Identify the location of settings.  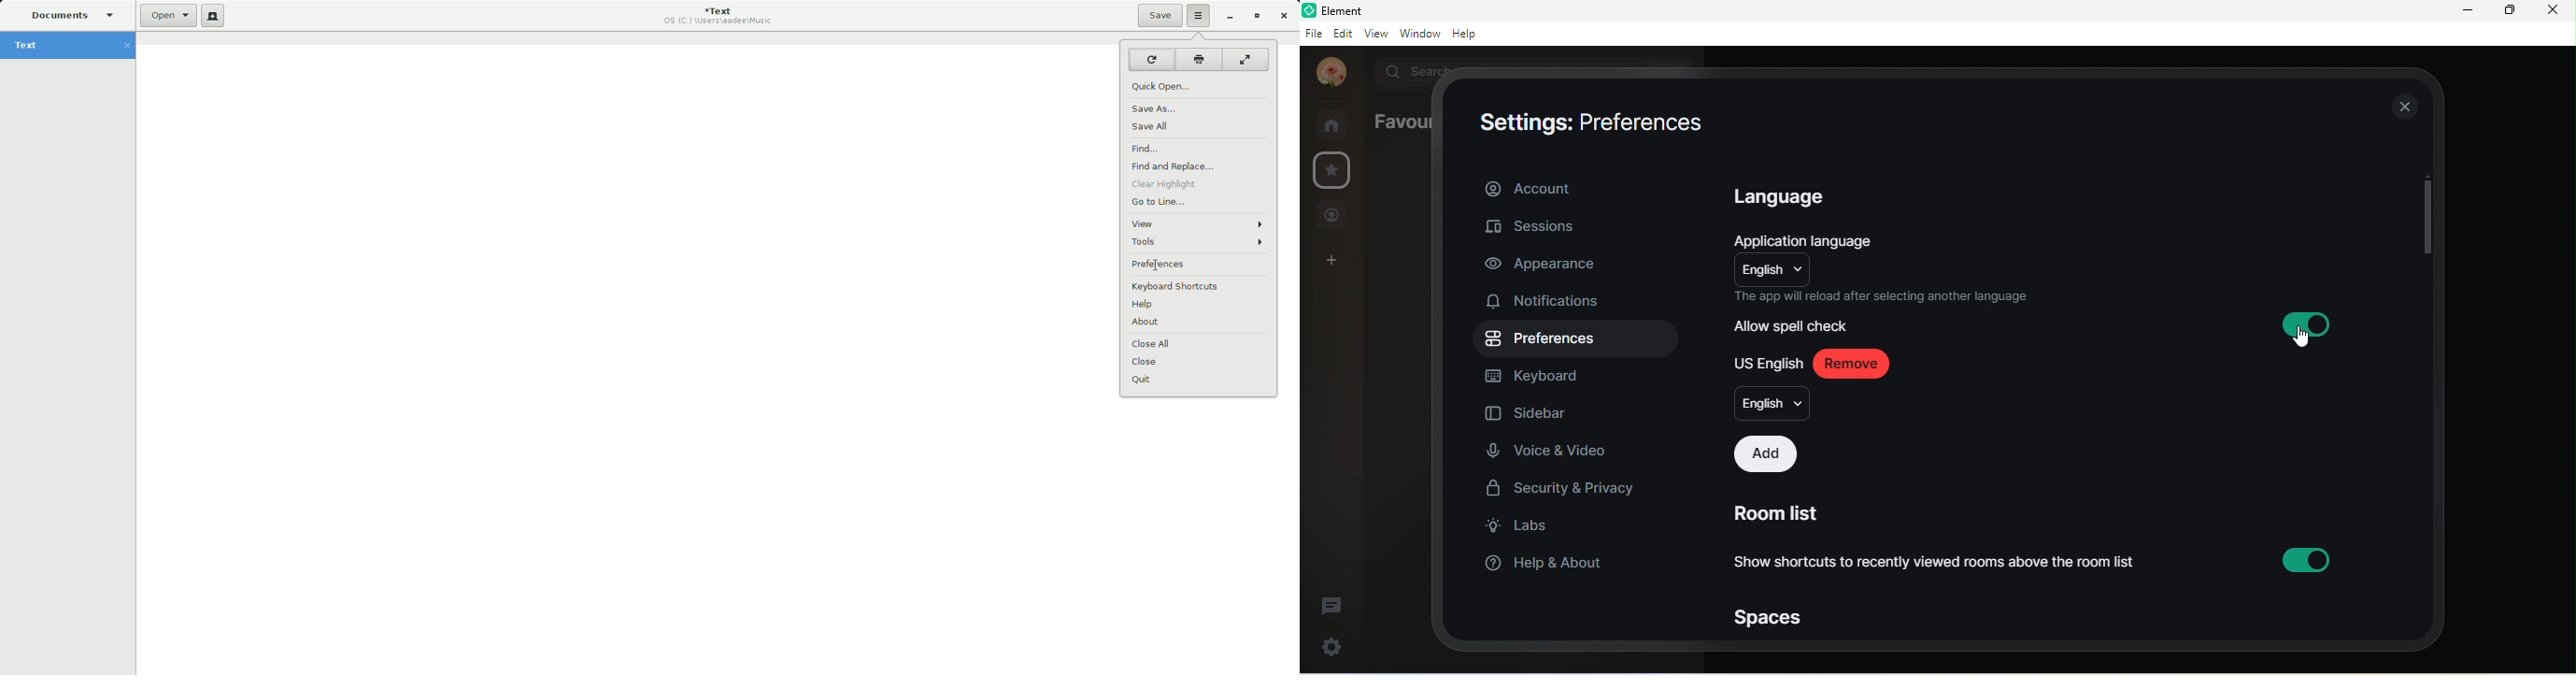
(1331, 645).